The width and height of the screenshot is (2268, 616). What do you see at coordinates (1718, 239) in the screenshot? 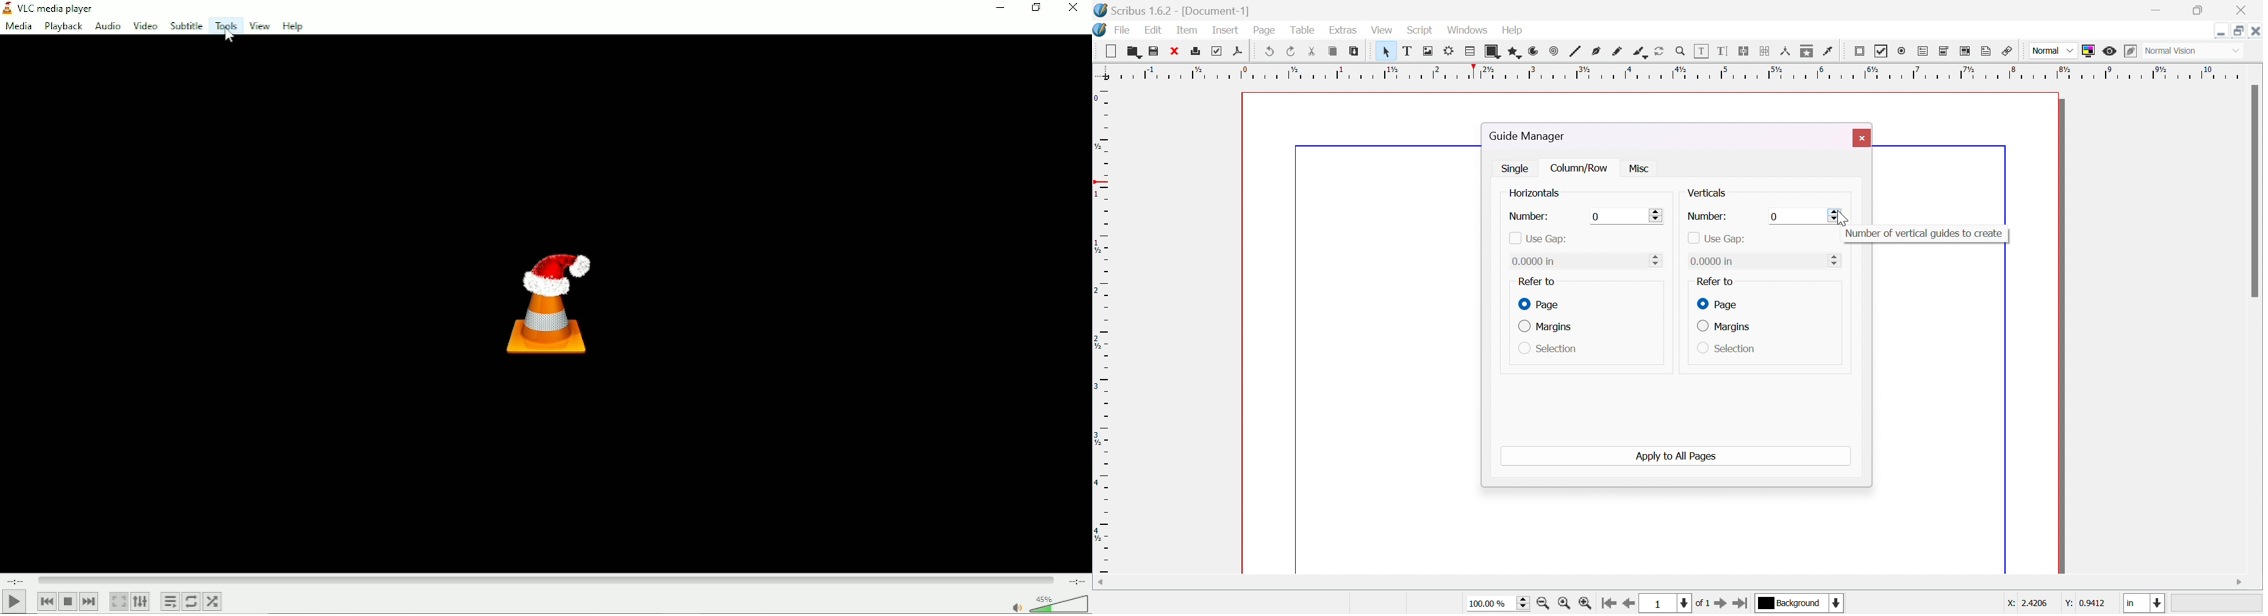
I see `use gap` at bounding box center [1718, 239].